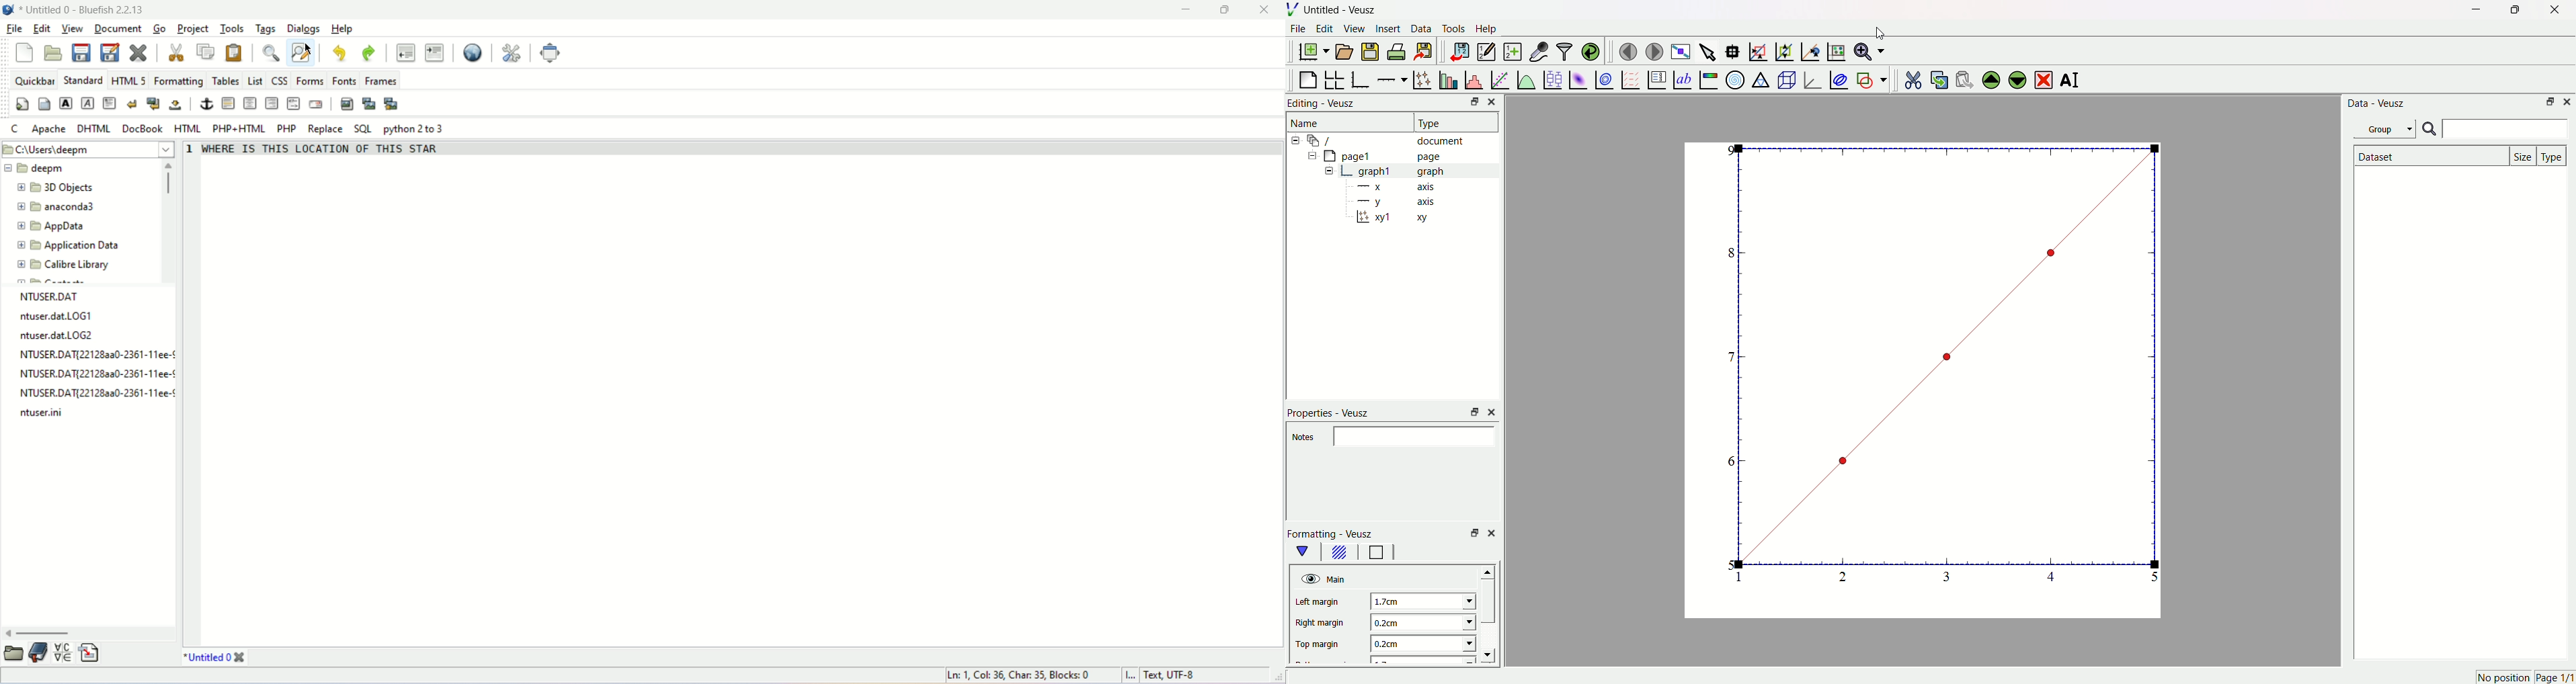  I want to click on Calibre library, so click(64, 264).